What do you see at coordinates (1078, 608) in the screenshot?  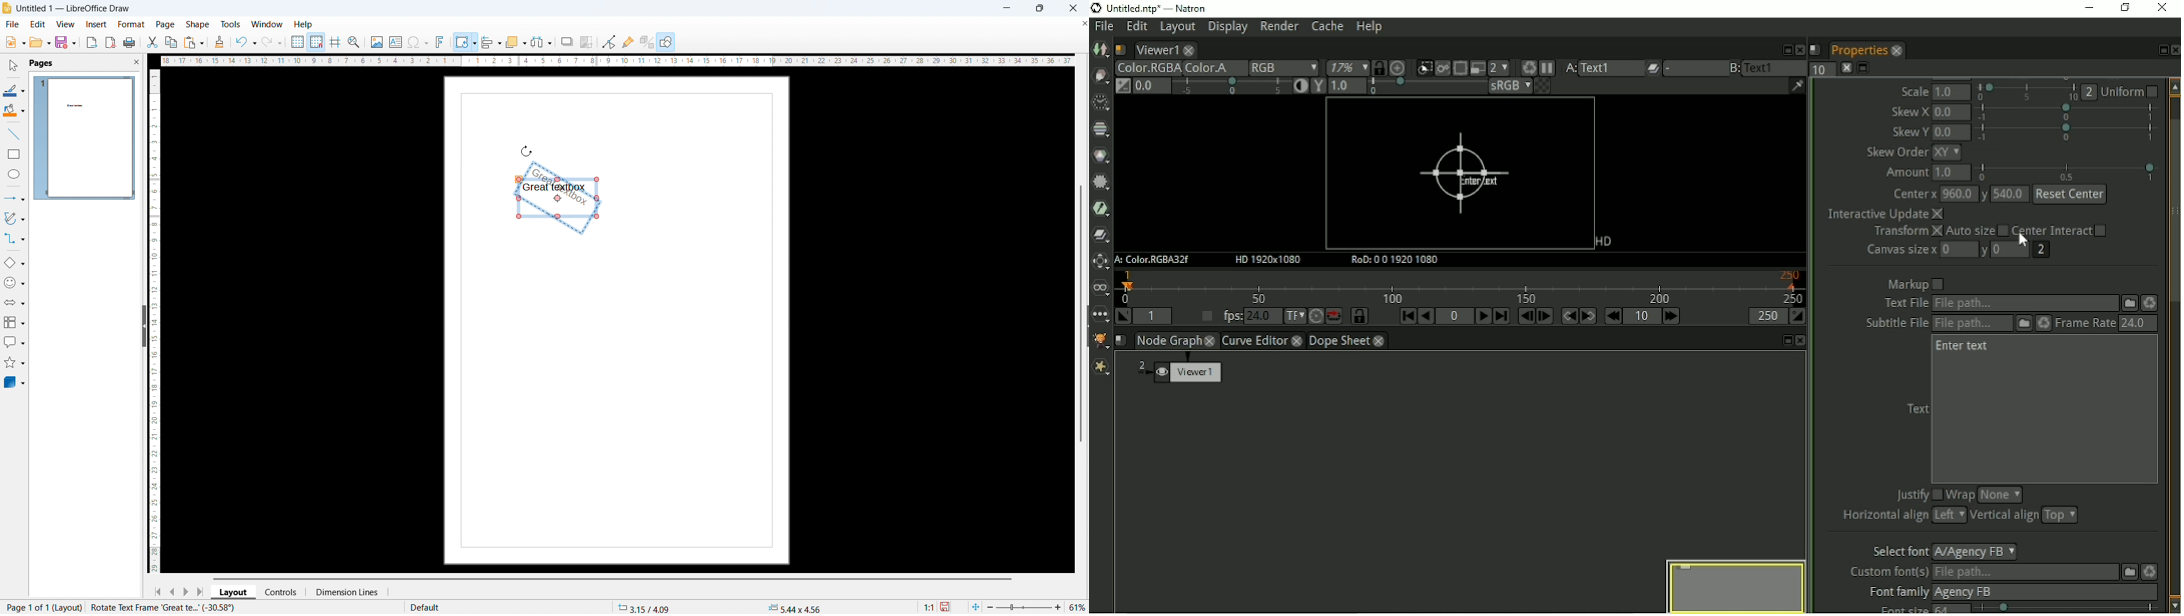 I see `Zoom level` at bounding box center [1078, 608].